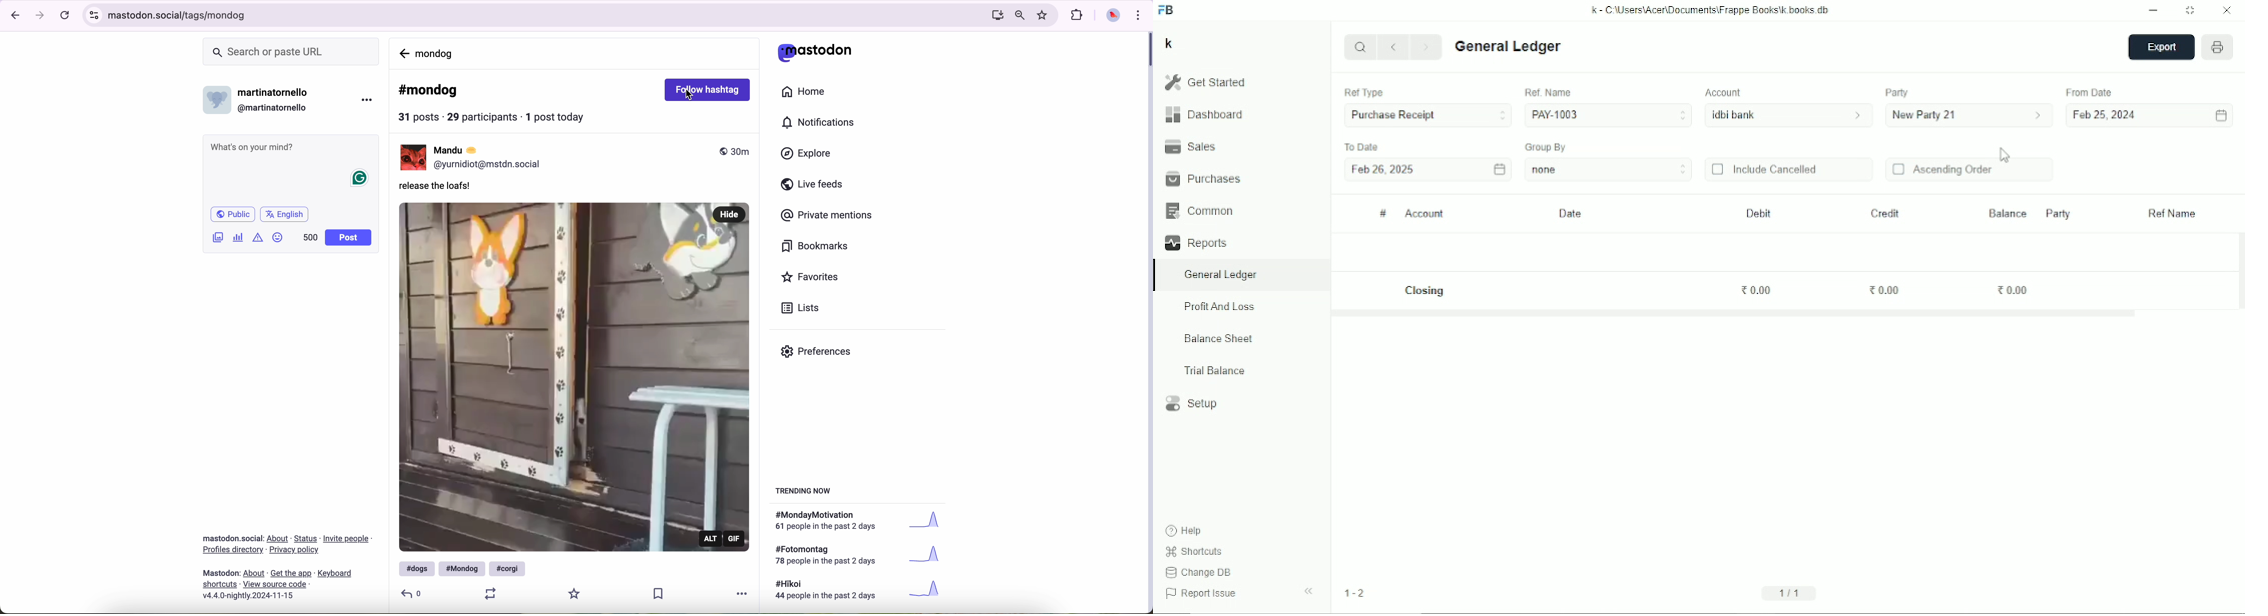 The width and height of the screenshot is (2268, 616). Describe the element at coordinates (2057, 213) in the screenshot. I see `Party` at that location.